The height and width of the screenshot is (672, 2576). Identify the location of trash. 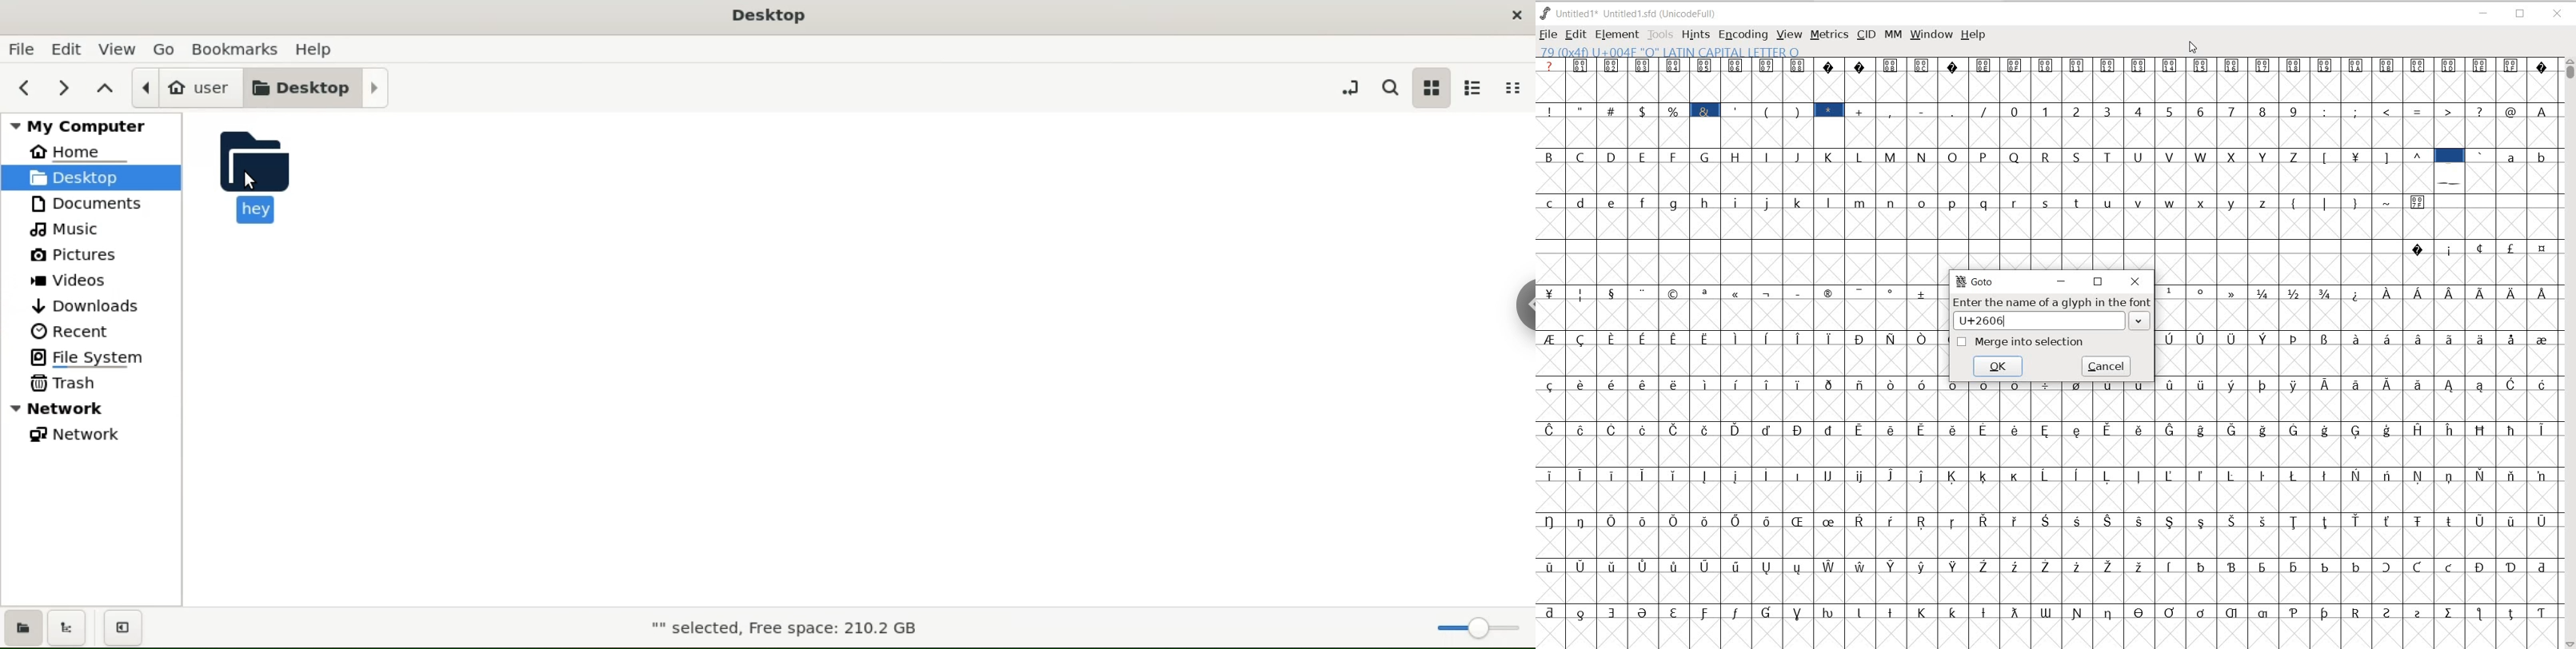
(90, 385).